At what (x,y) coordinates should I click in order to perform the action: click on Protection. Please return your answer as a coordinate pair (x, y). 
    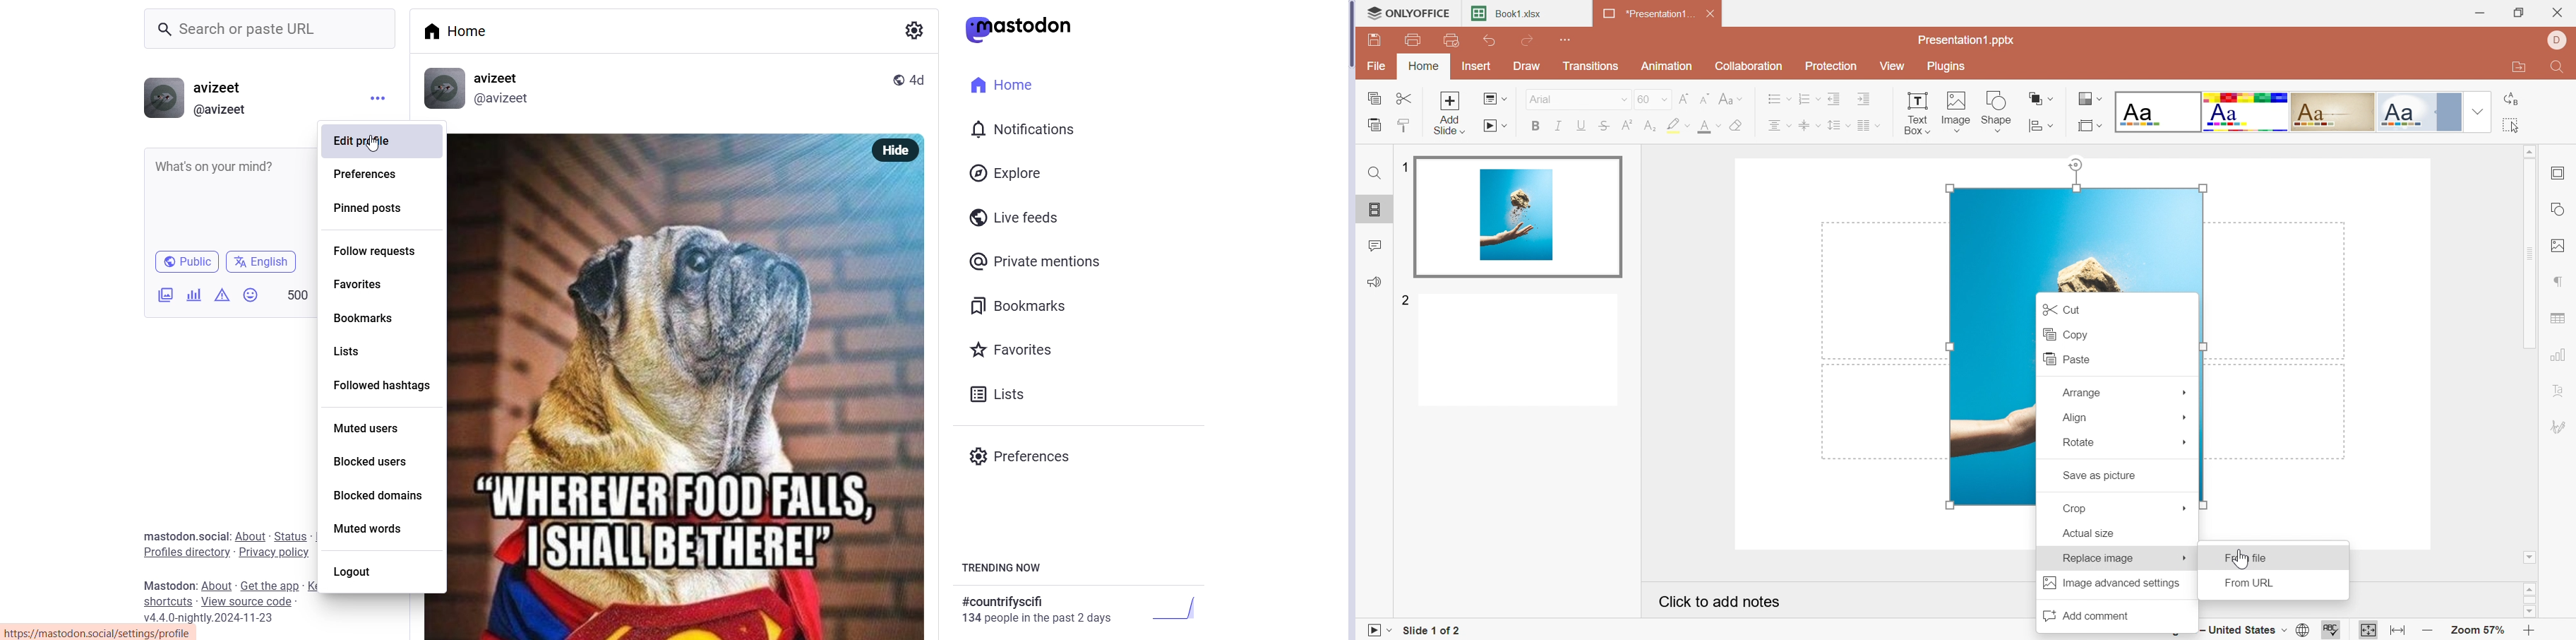
    Looking at the image, I should click on (1833, 66).